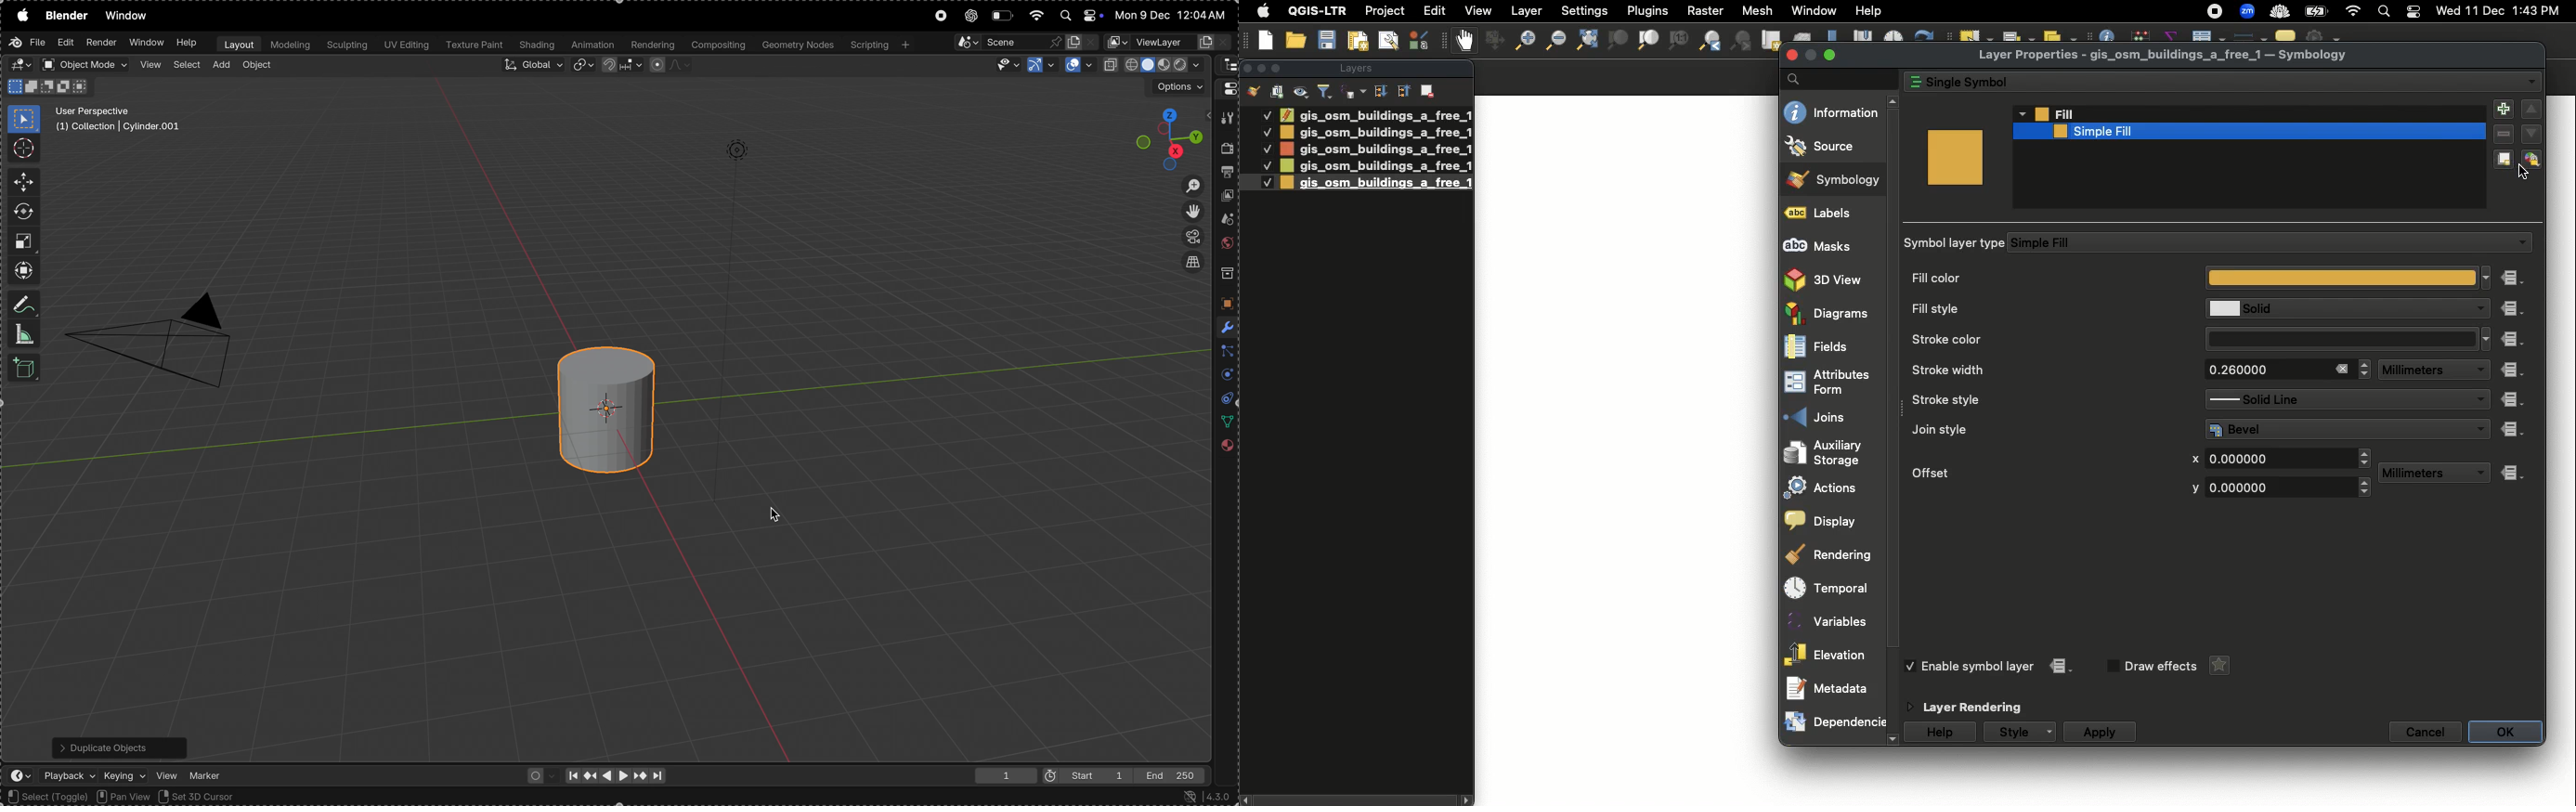 The height and width of the screenshot is (812, 2576). I want to click on out put, so click(1228, 174).